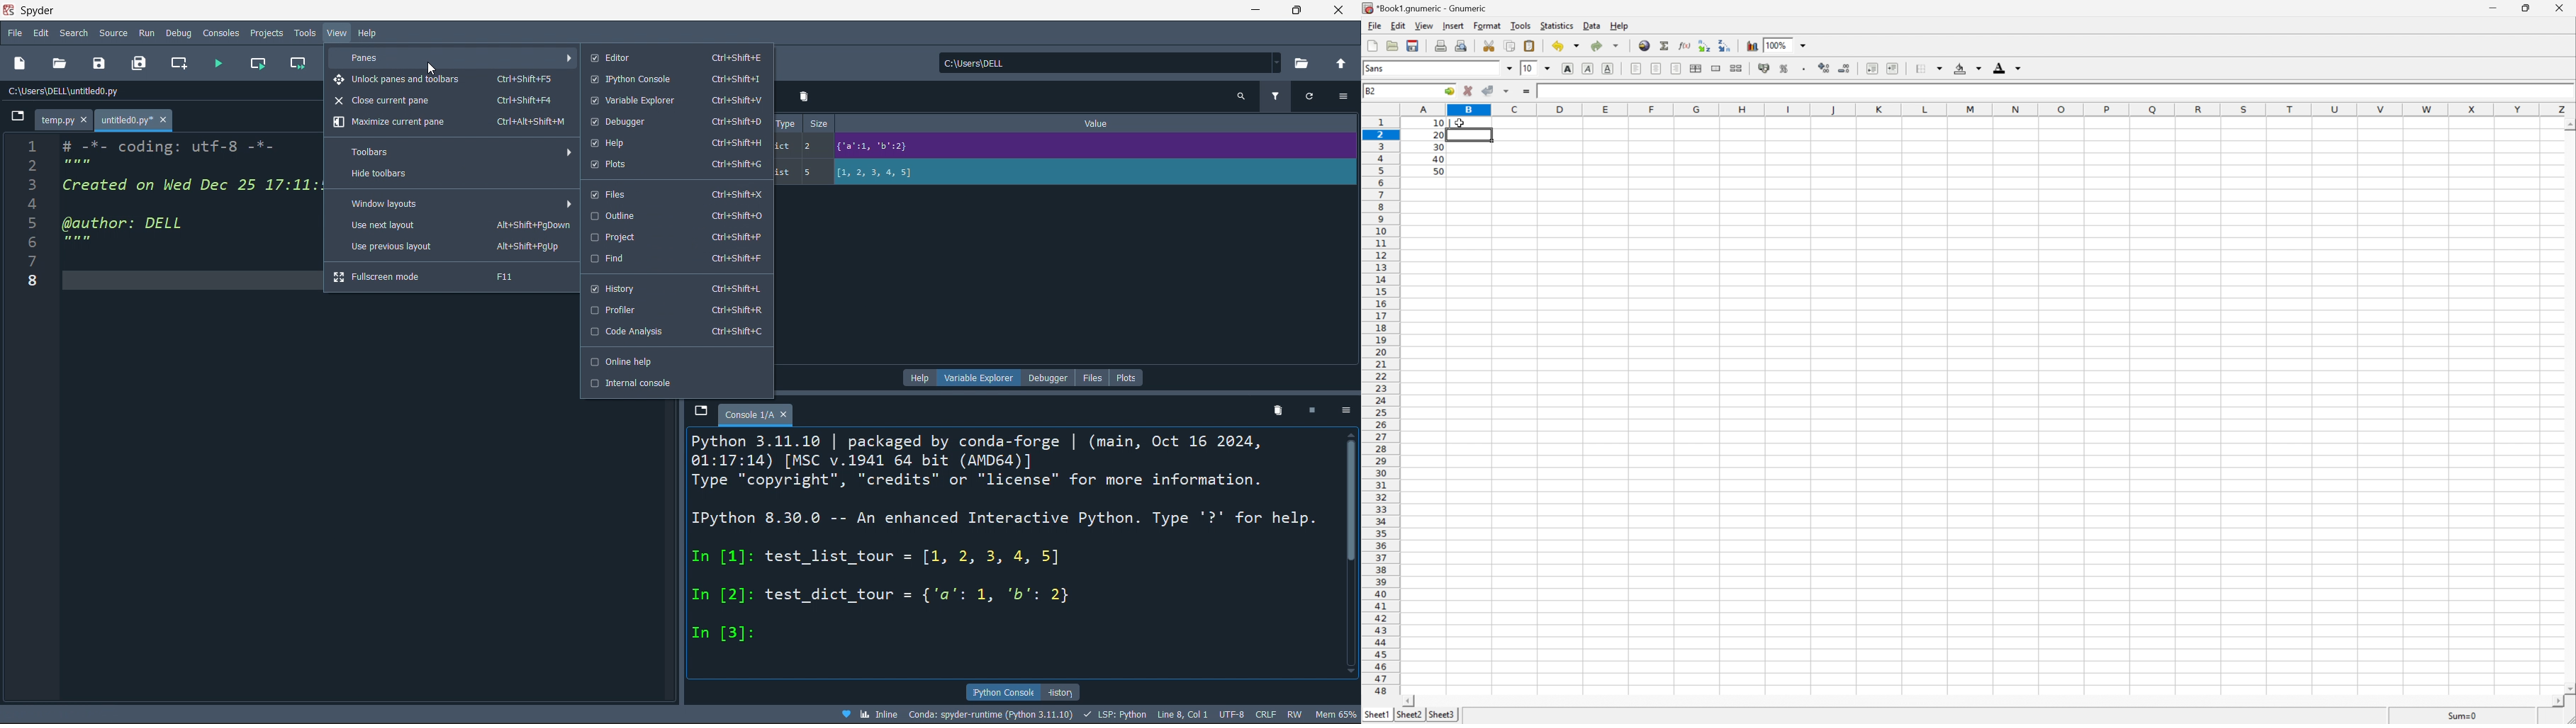 Image resolution: width=2576 pixels, height=728 pixels. What do you see at coordinates (220, 62) in the screenshot?
I see `run file` at bounding box center [220, 62].